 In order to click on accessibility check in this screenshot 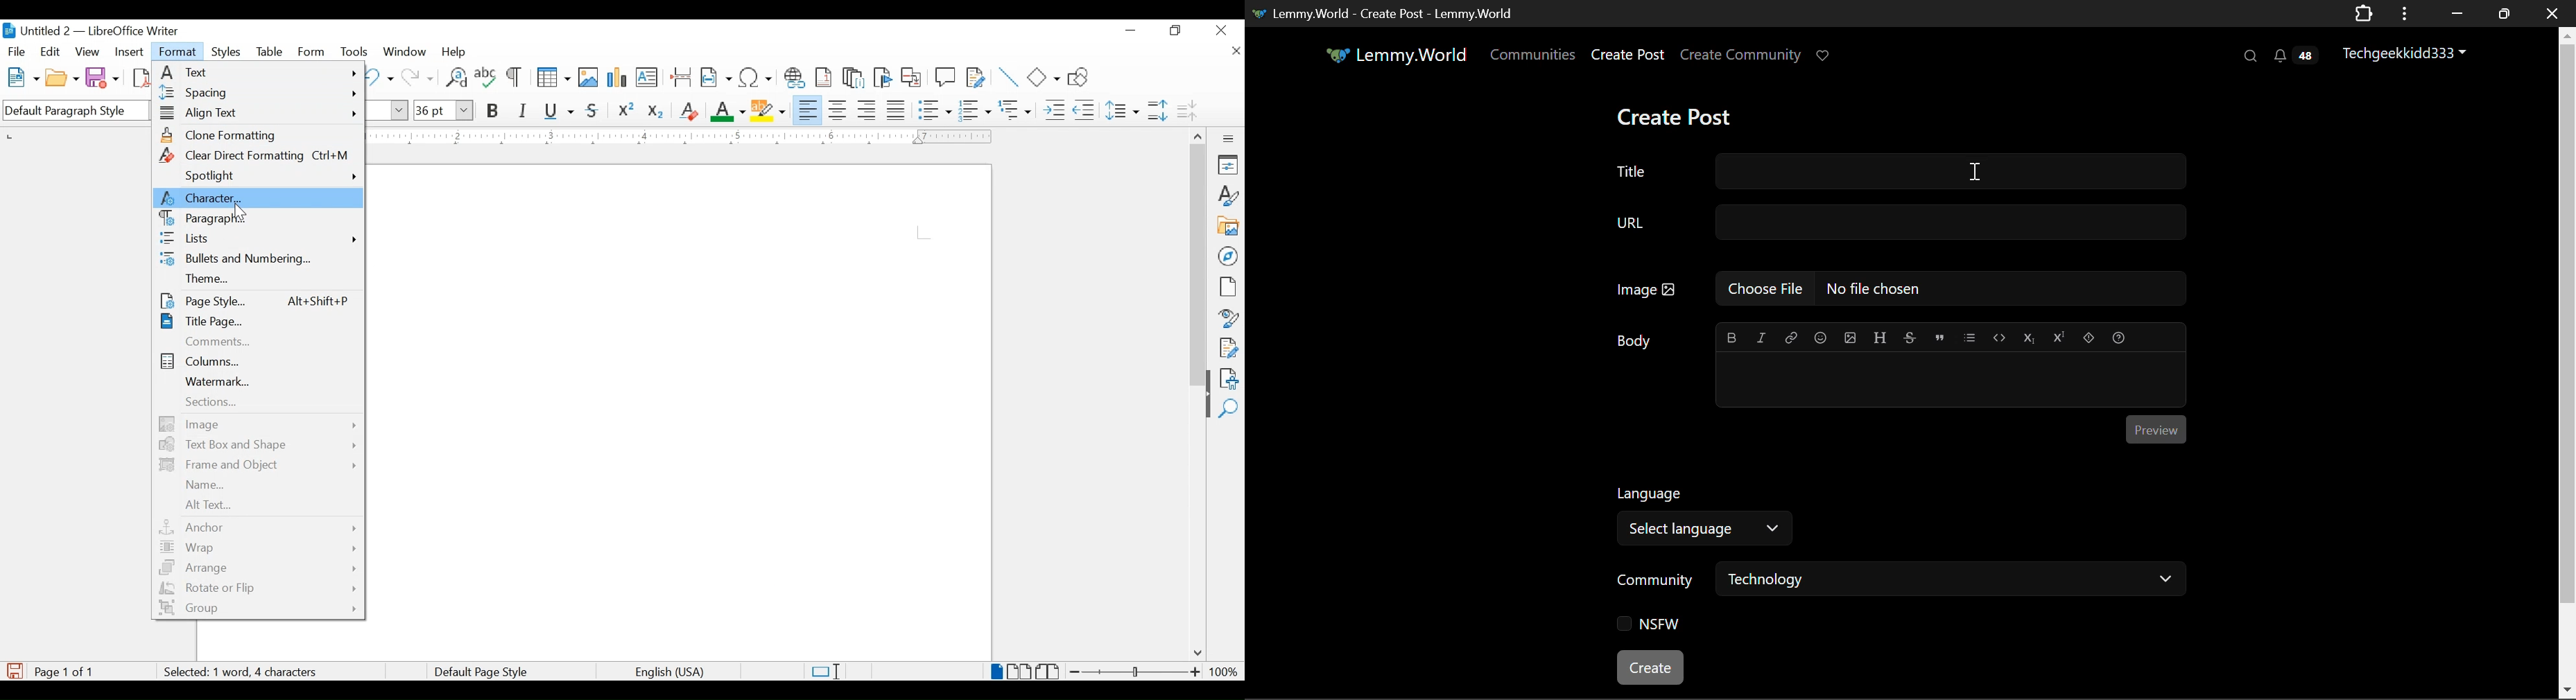, I will do `click(1229, 379)`.